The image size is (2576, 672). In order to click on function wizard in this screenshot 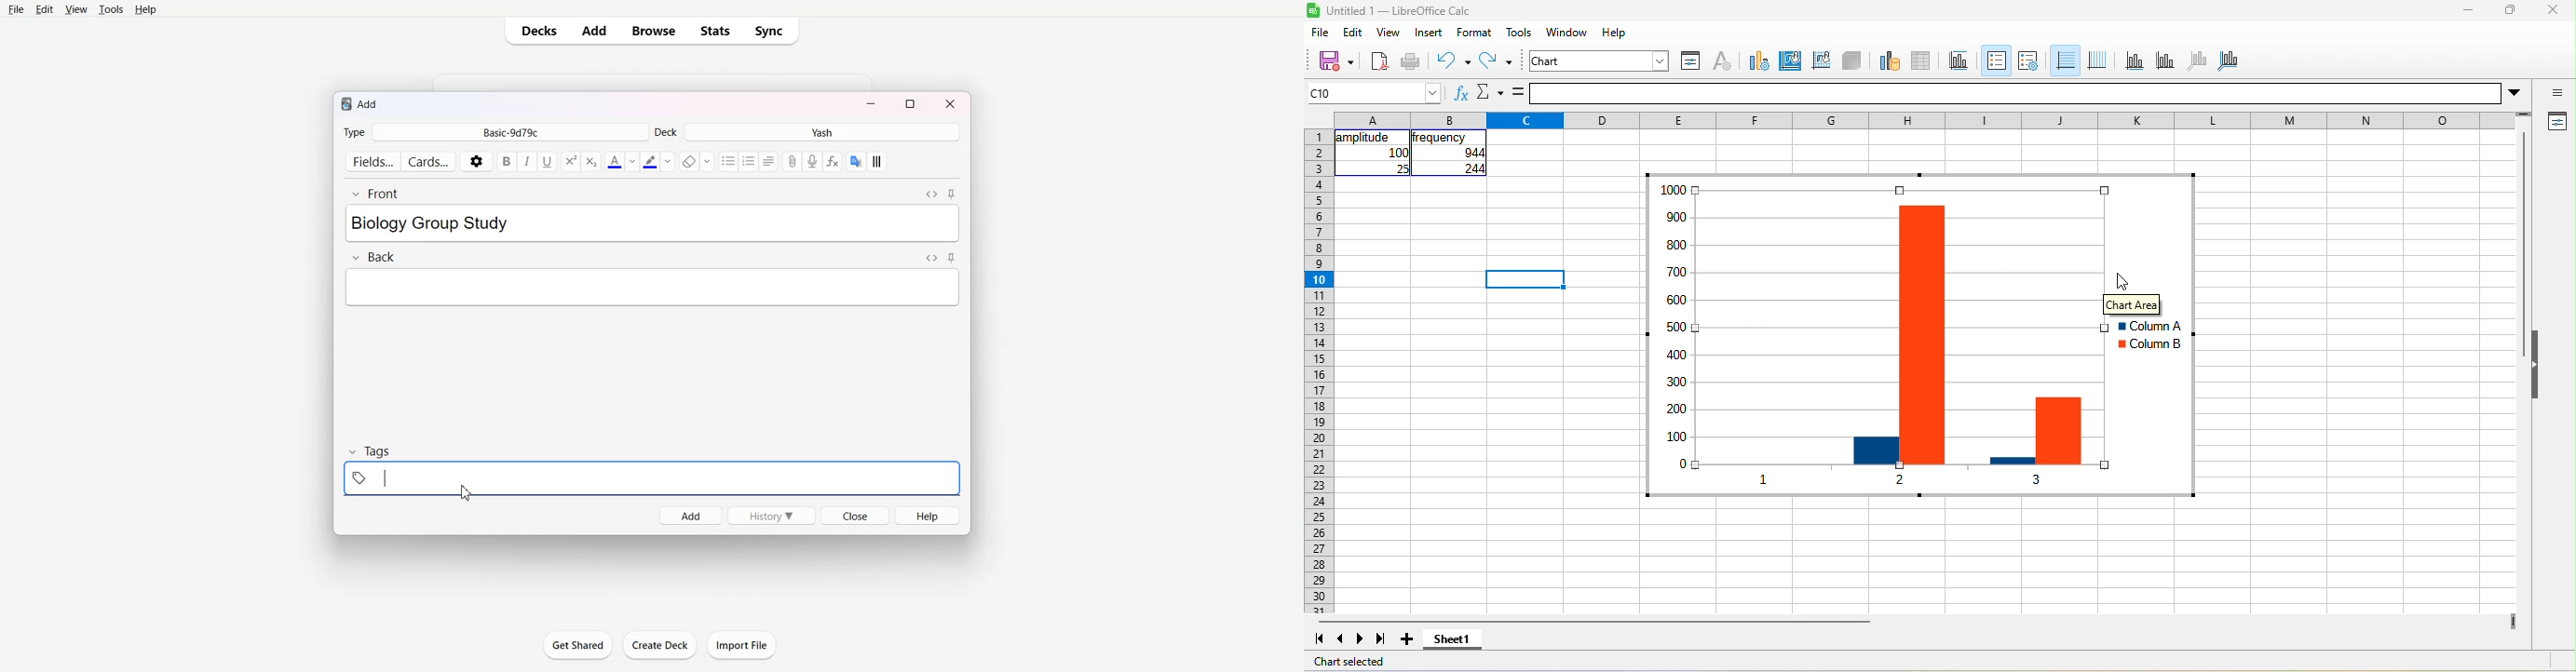, I will do `click(1459, 96)`.